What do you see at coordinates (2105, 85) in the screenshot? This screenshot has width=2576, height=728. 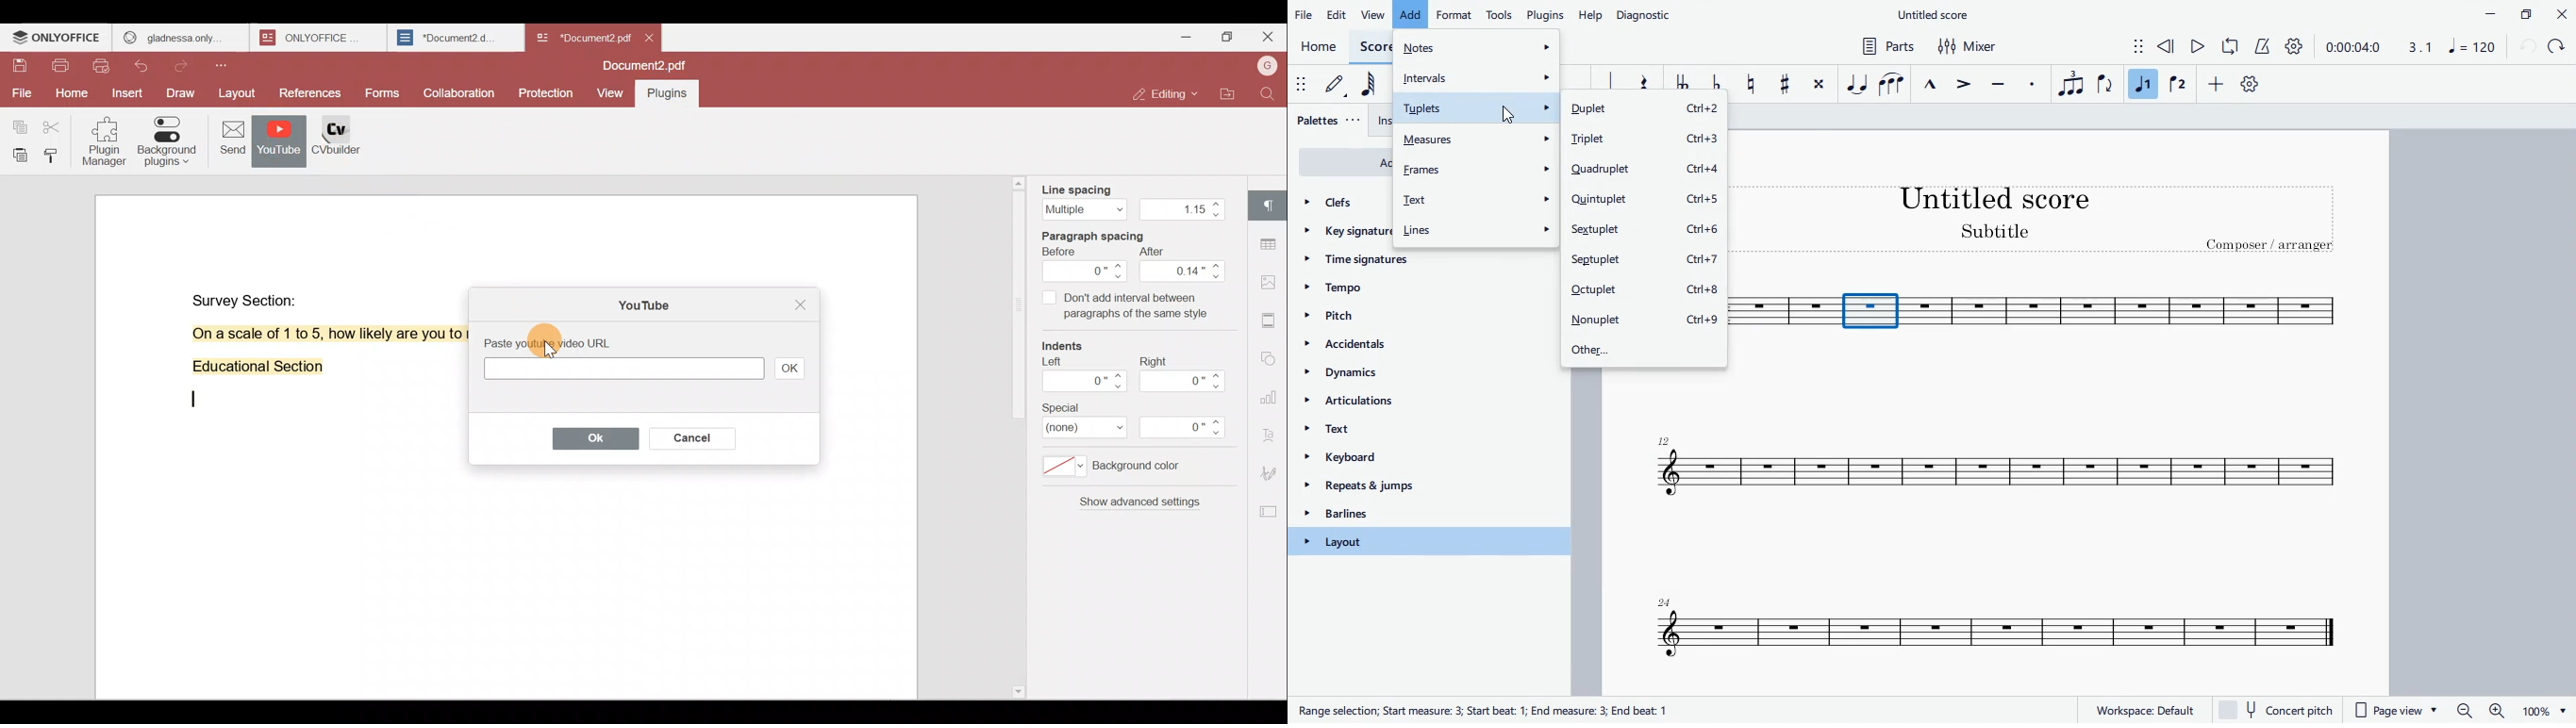 I see `flip direction` at bounding box center [2105, 85].